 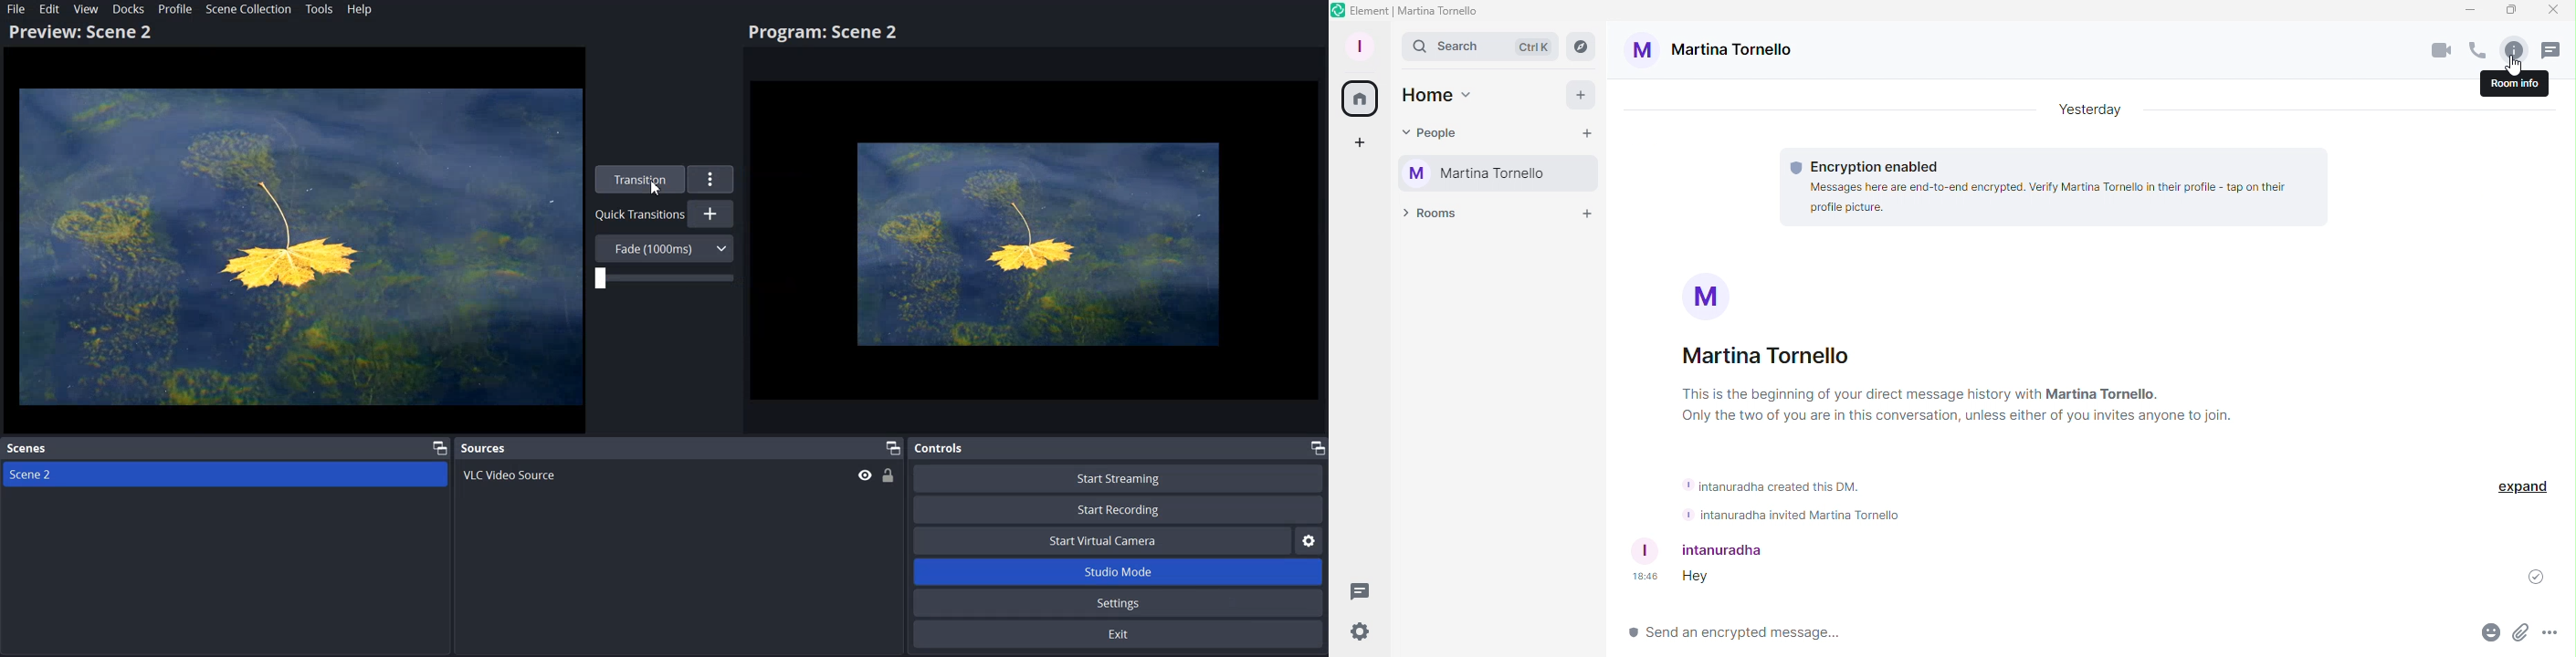 I want to click on Flower Image, so click(x=1040, y=242).